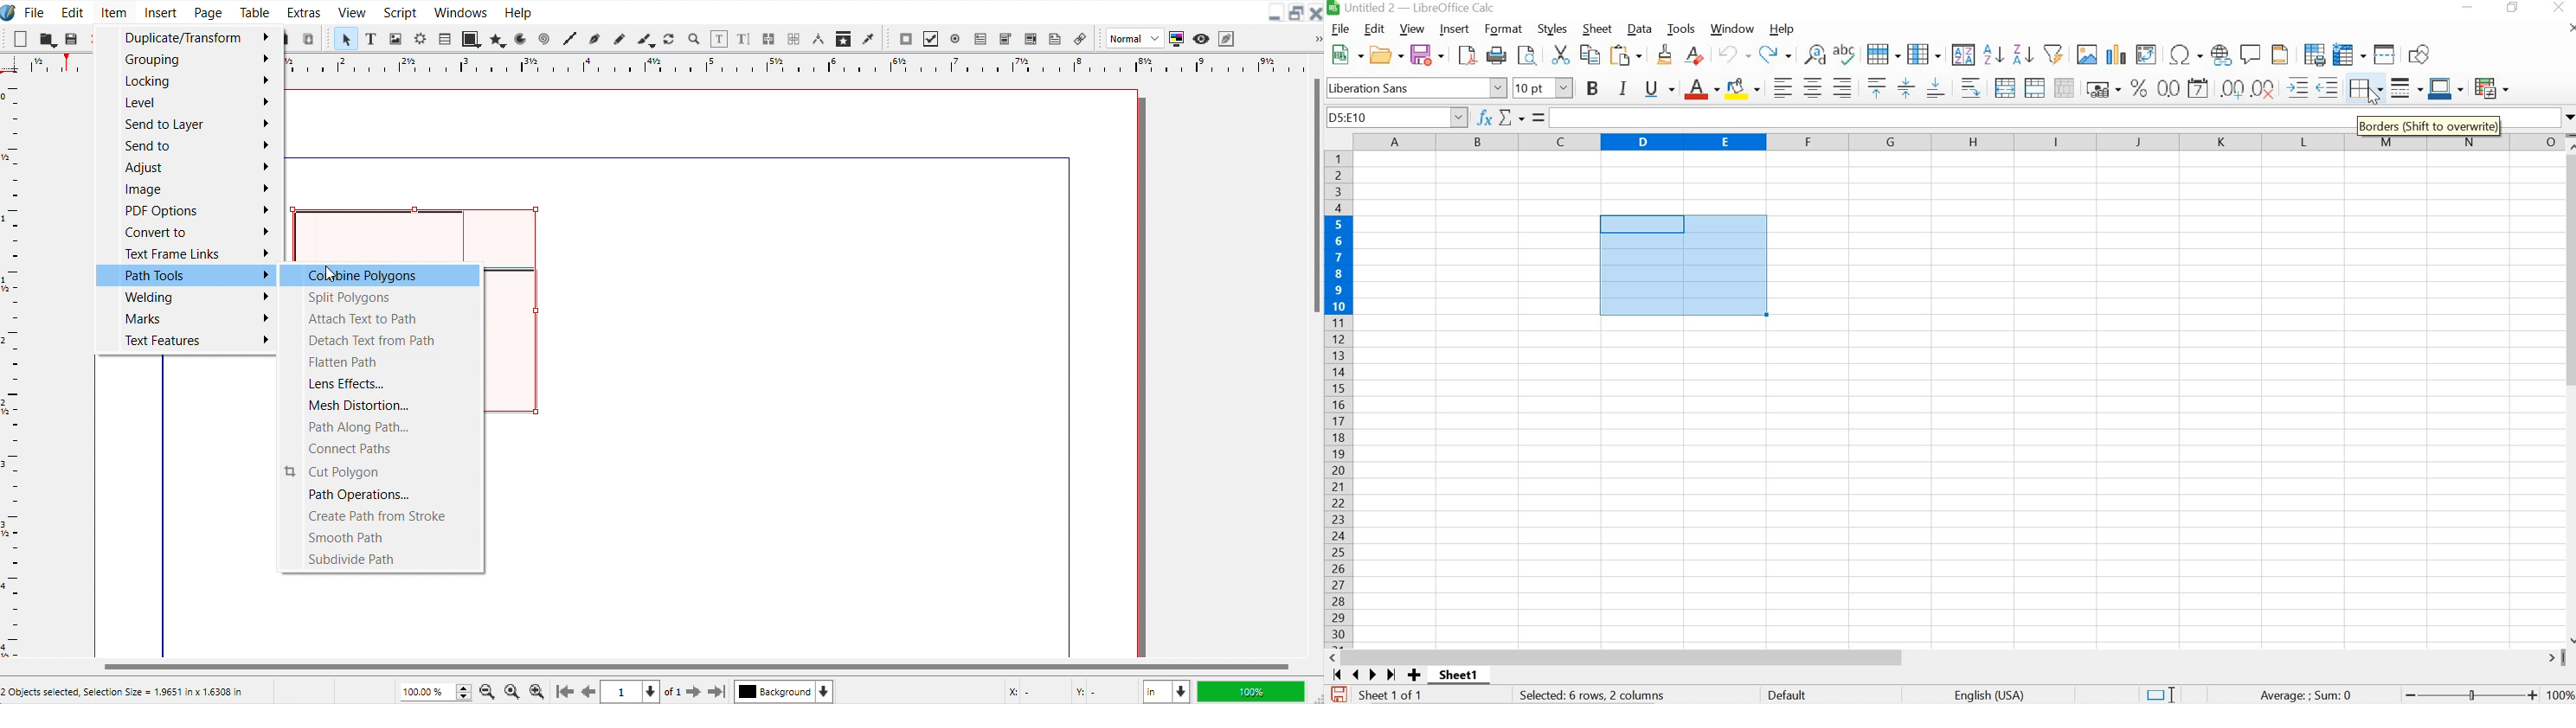 The image size is (2576, 728). I want to click on ALIGN RIGHT, so click(1841, 87).